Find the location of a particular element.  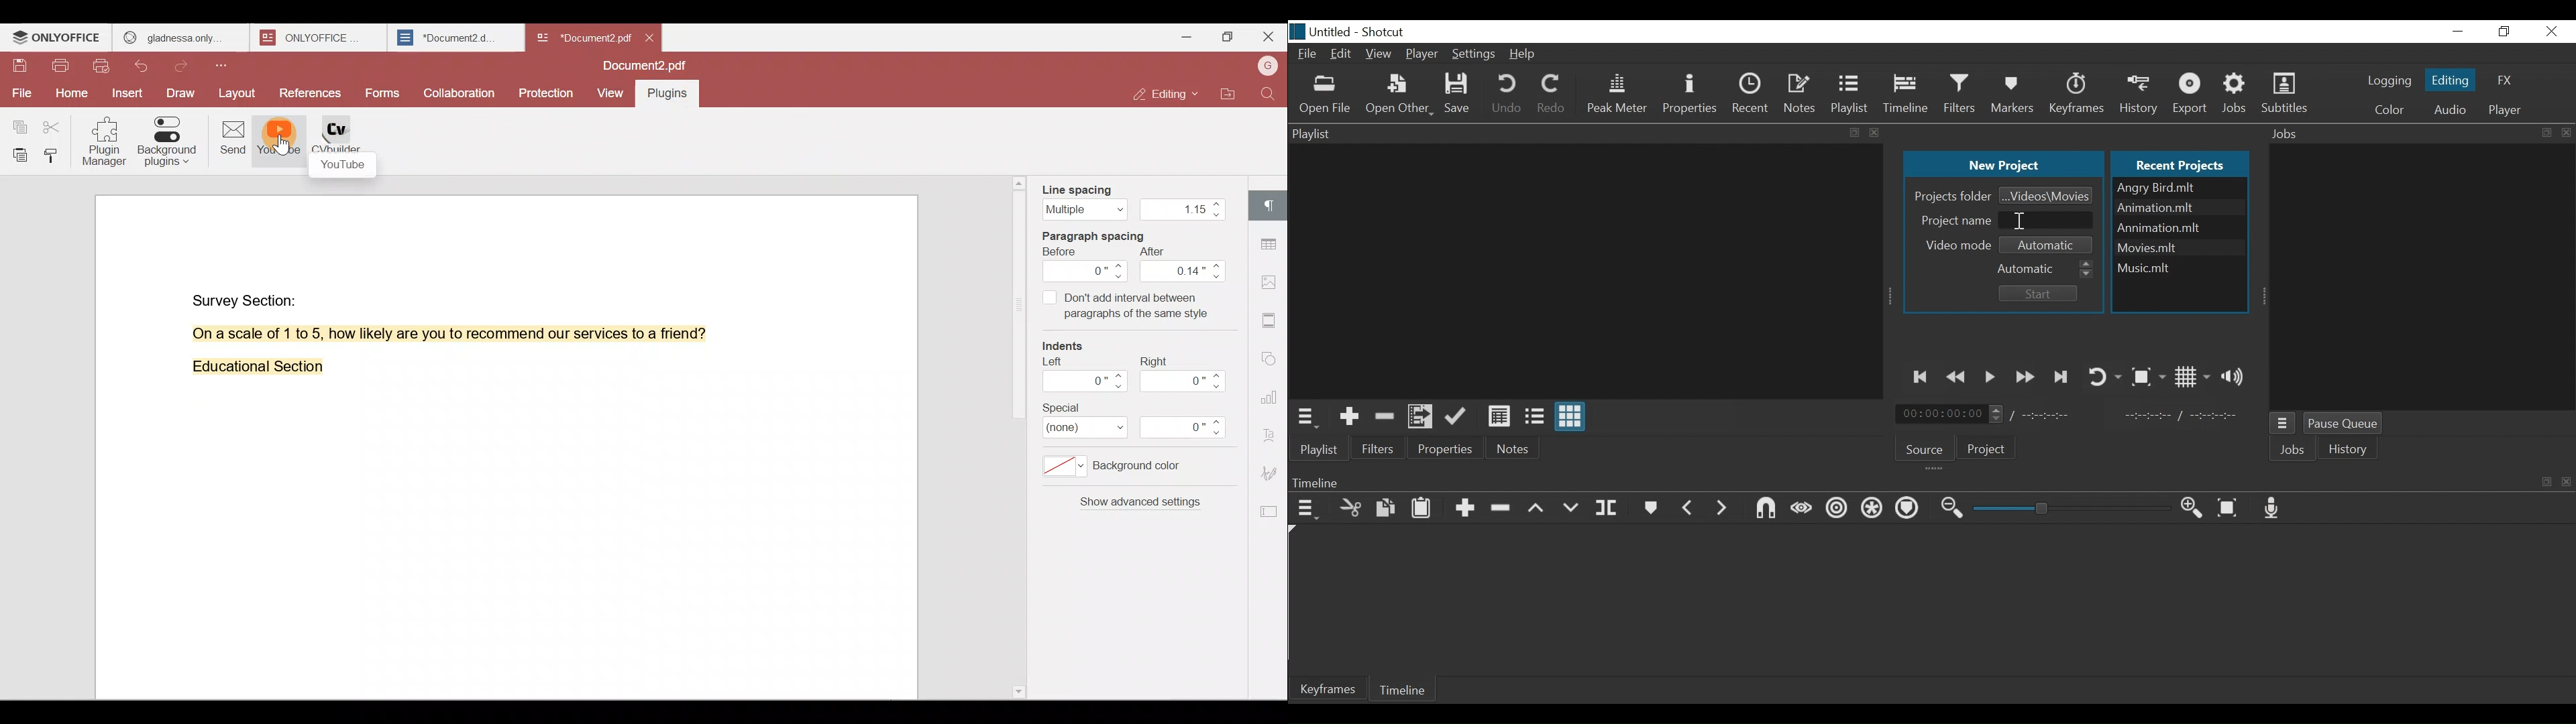

Properties is located at coordinates (1689, 94).